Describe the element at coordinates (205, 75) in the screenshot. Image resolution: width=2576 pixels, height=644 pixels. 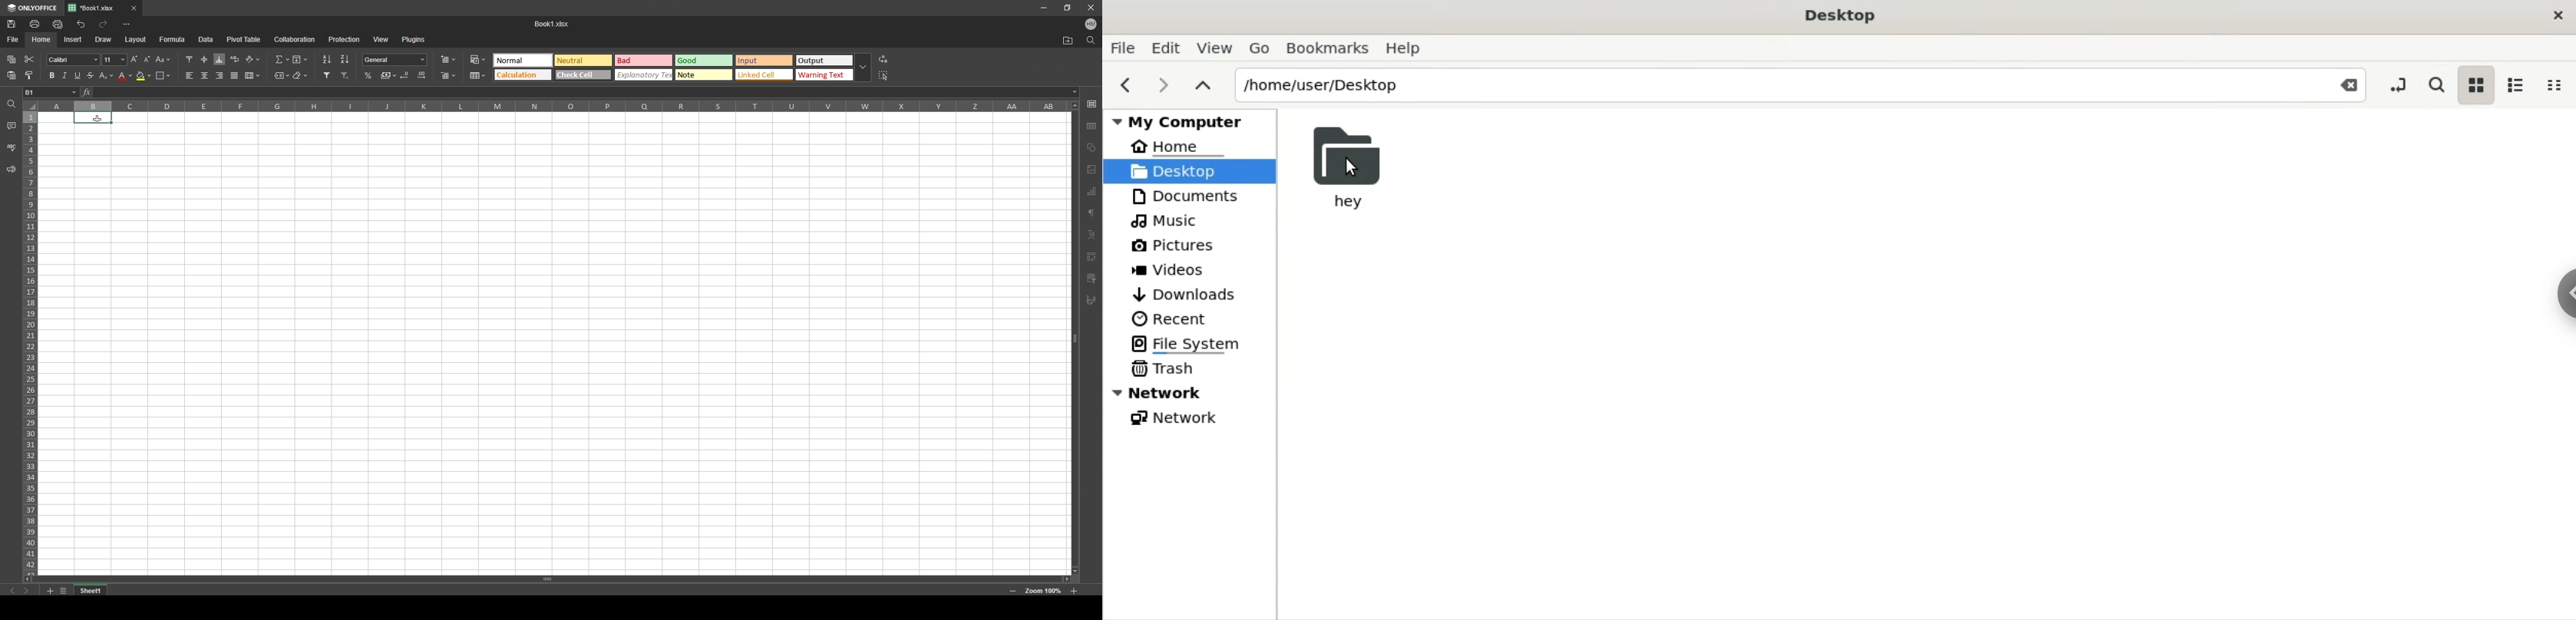
I see `align center` at that location.